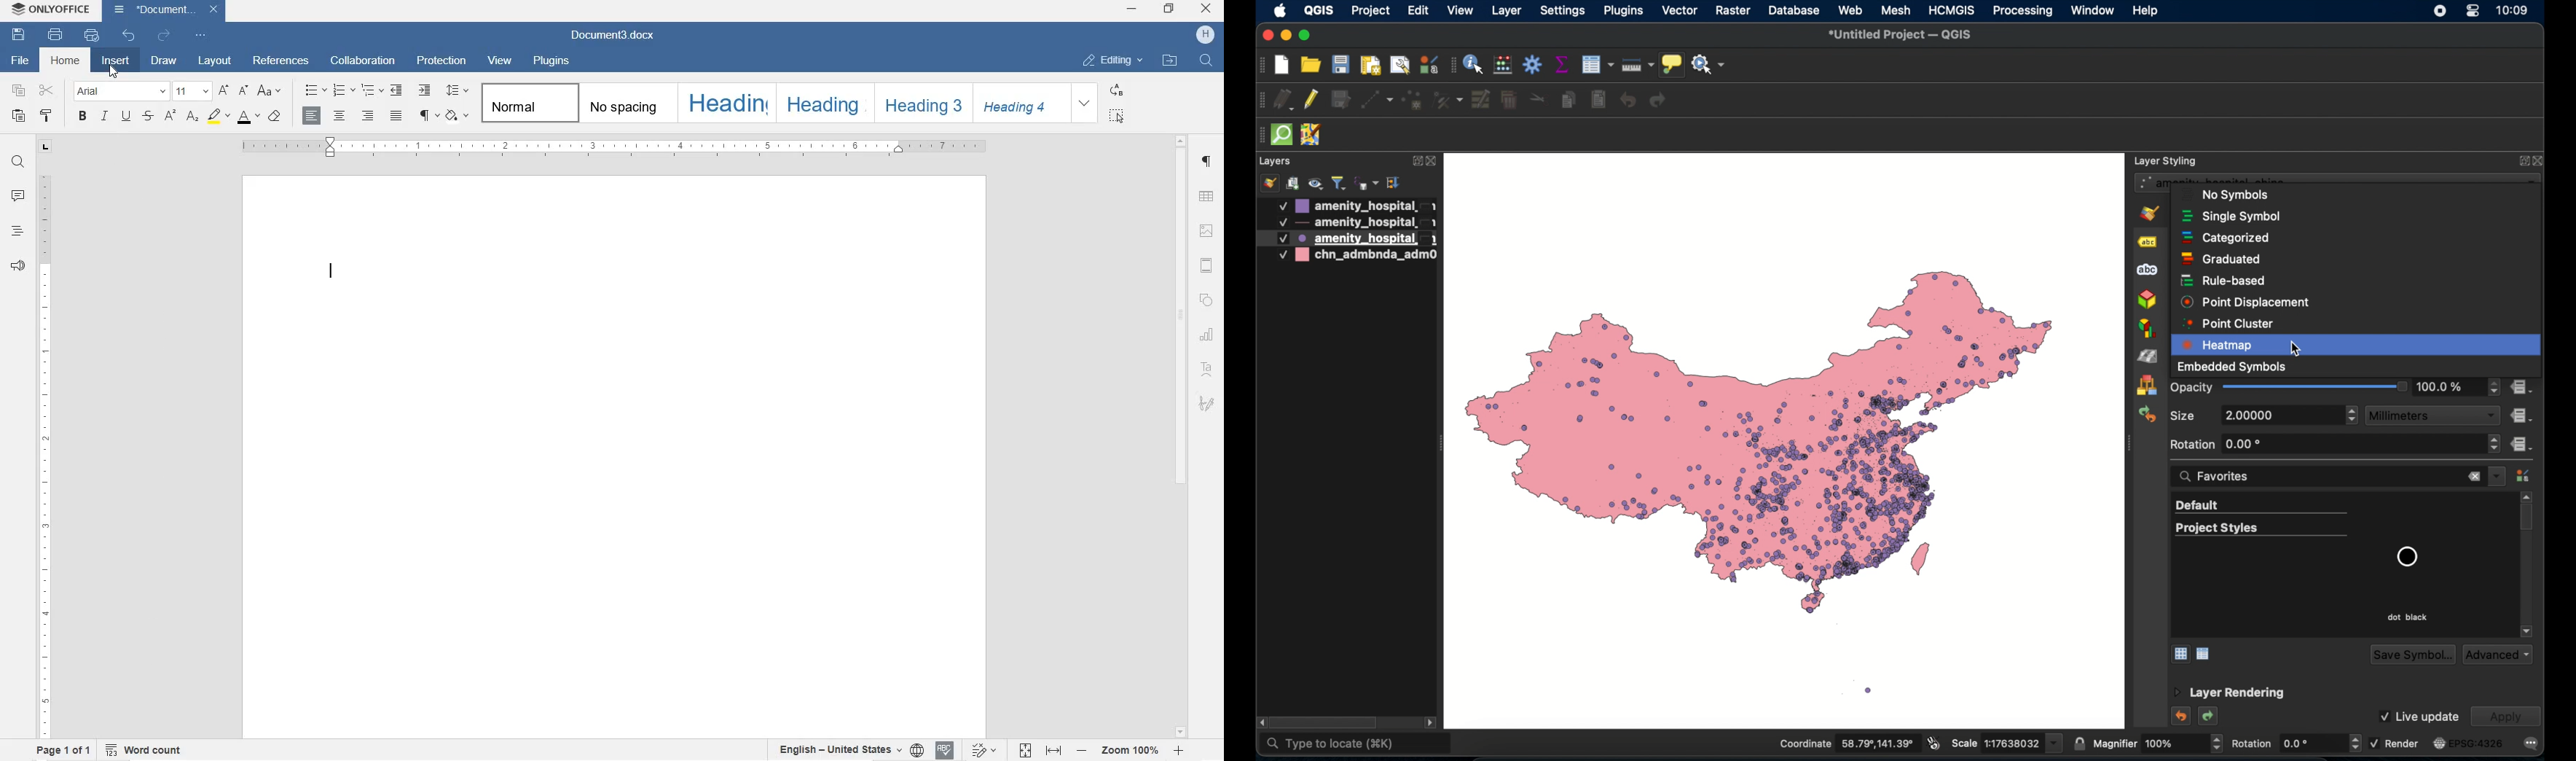 The image size is (2576, 784). Describe the element at coordinates (243, 91) in the screenshot. I see `DECREMENT FONT SIZE` at that location.